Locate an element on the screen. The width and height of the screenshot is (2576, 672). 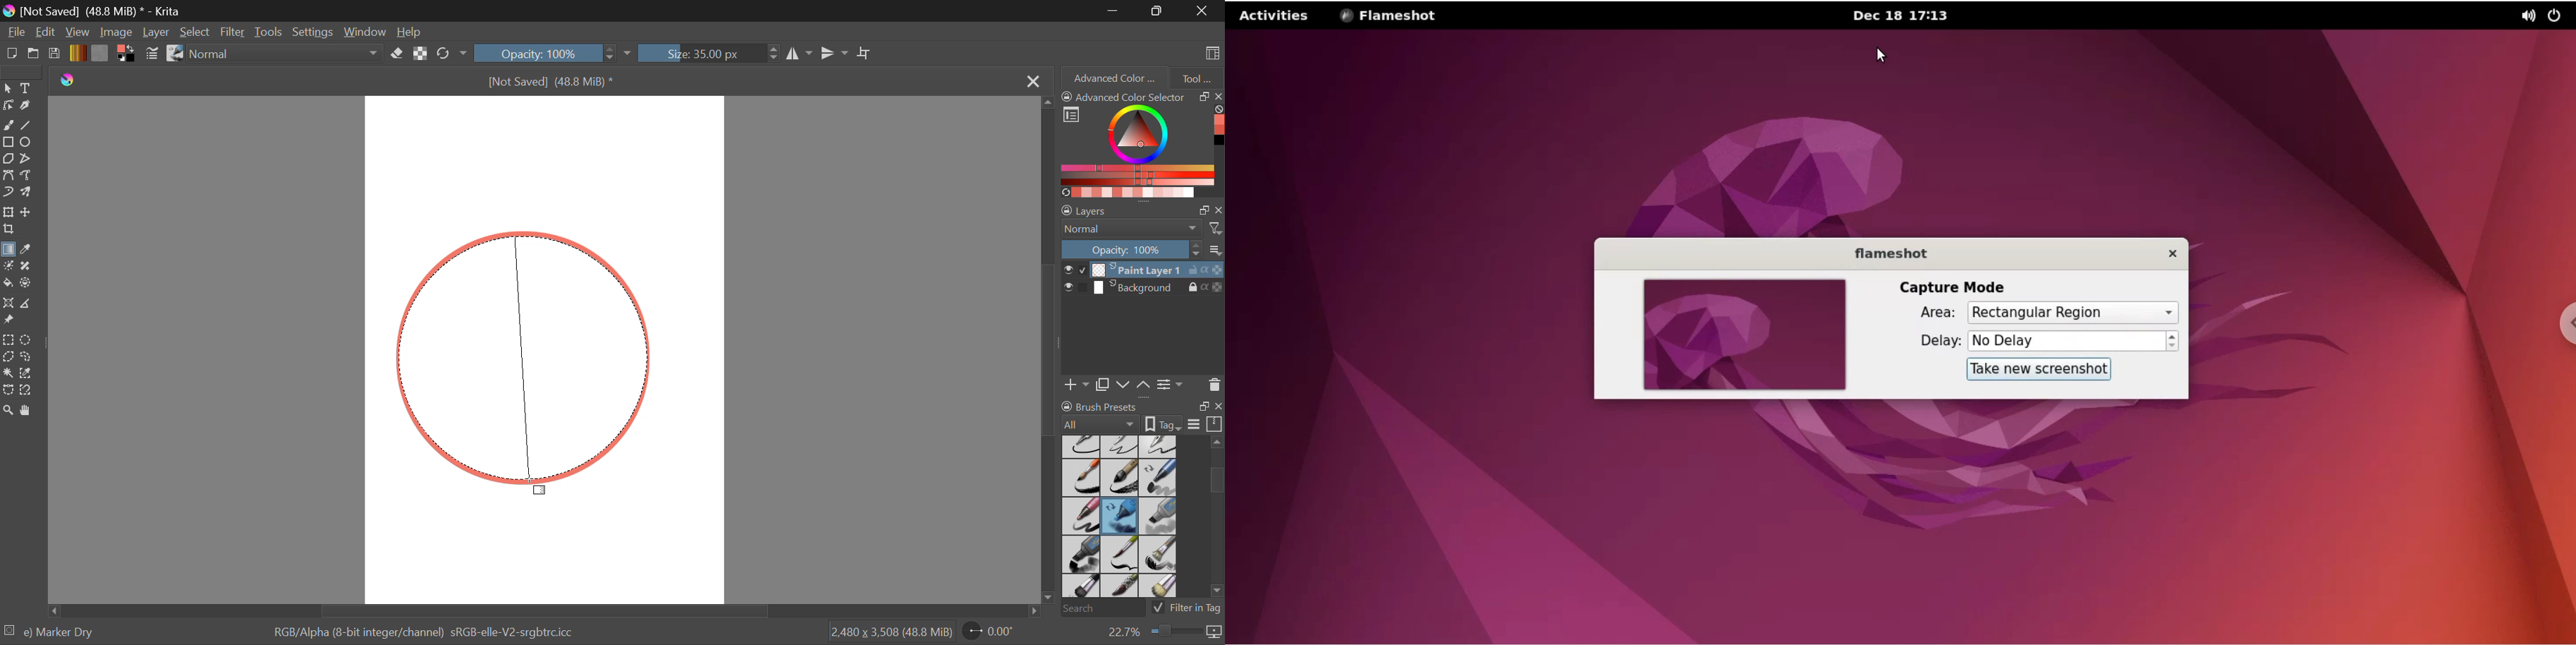
Select is located at coordinates (8, 88).